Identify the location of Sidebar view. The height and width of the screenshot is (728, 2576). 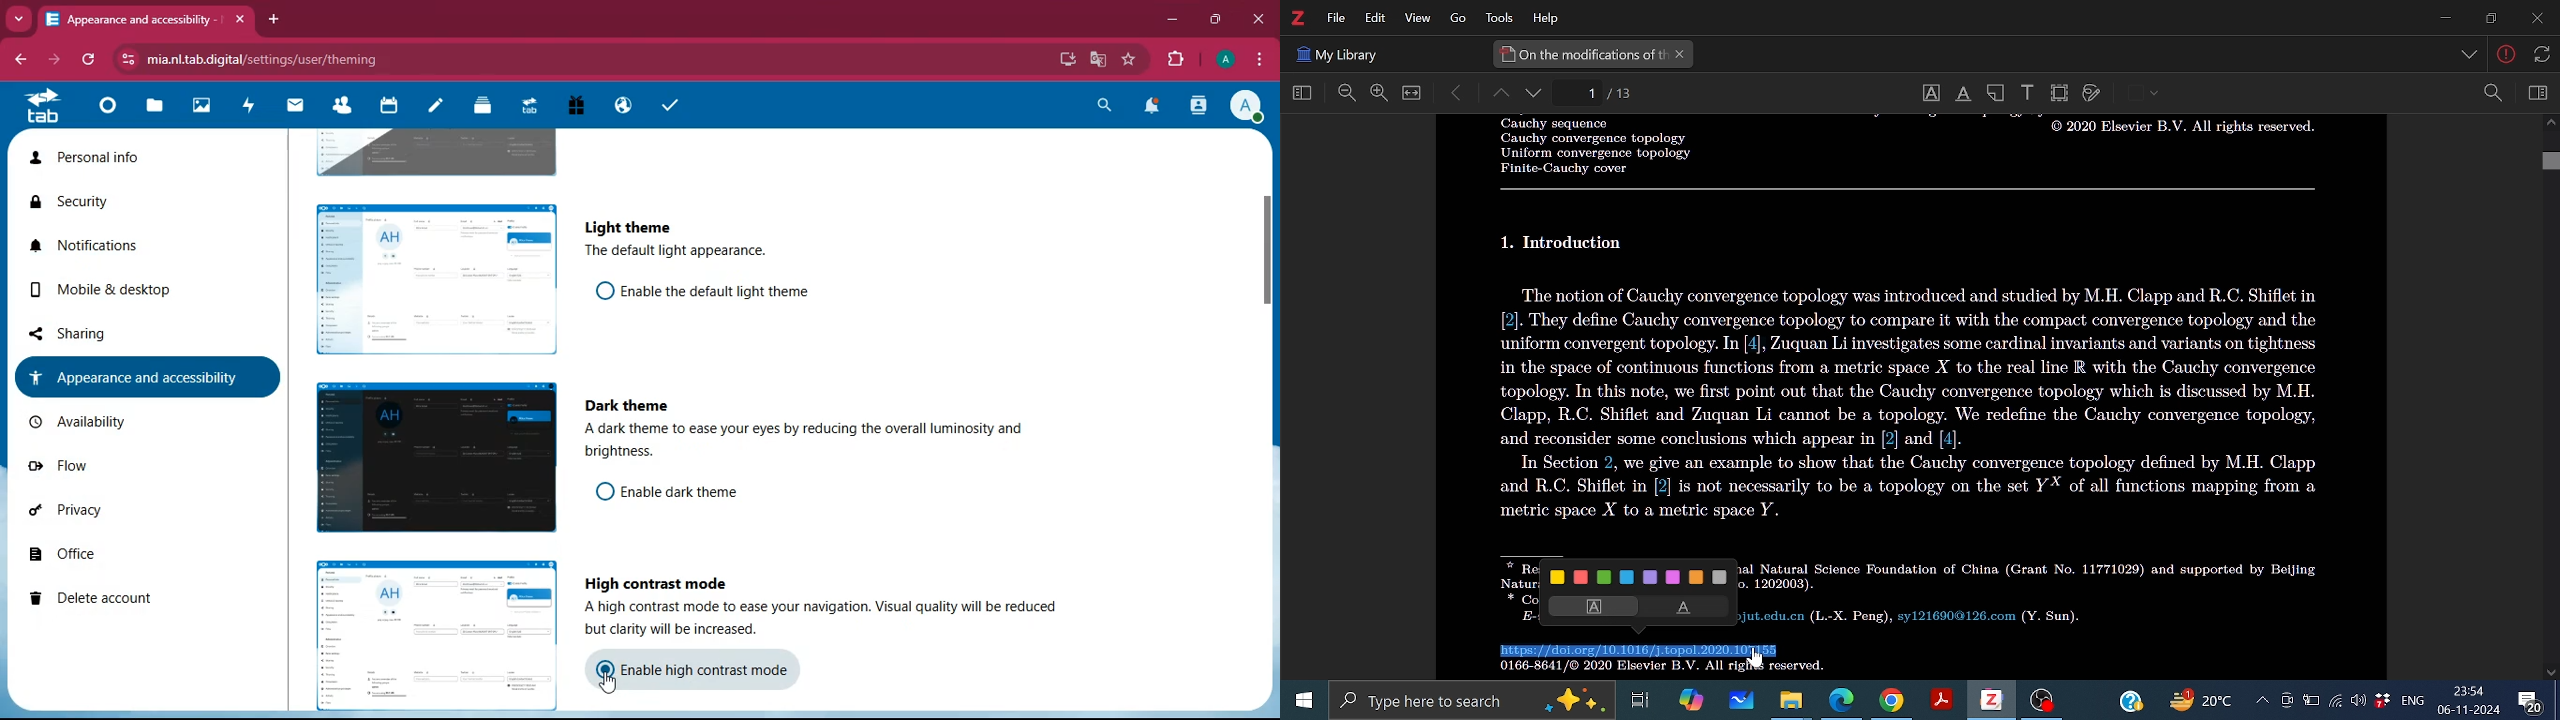
(2535, 93).